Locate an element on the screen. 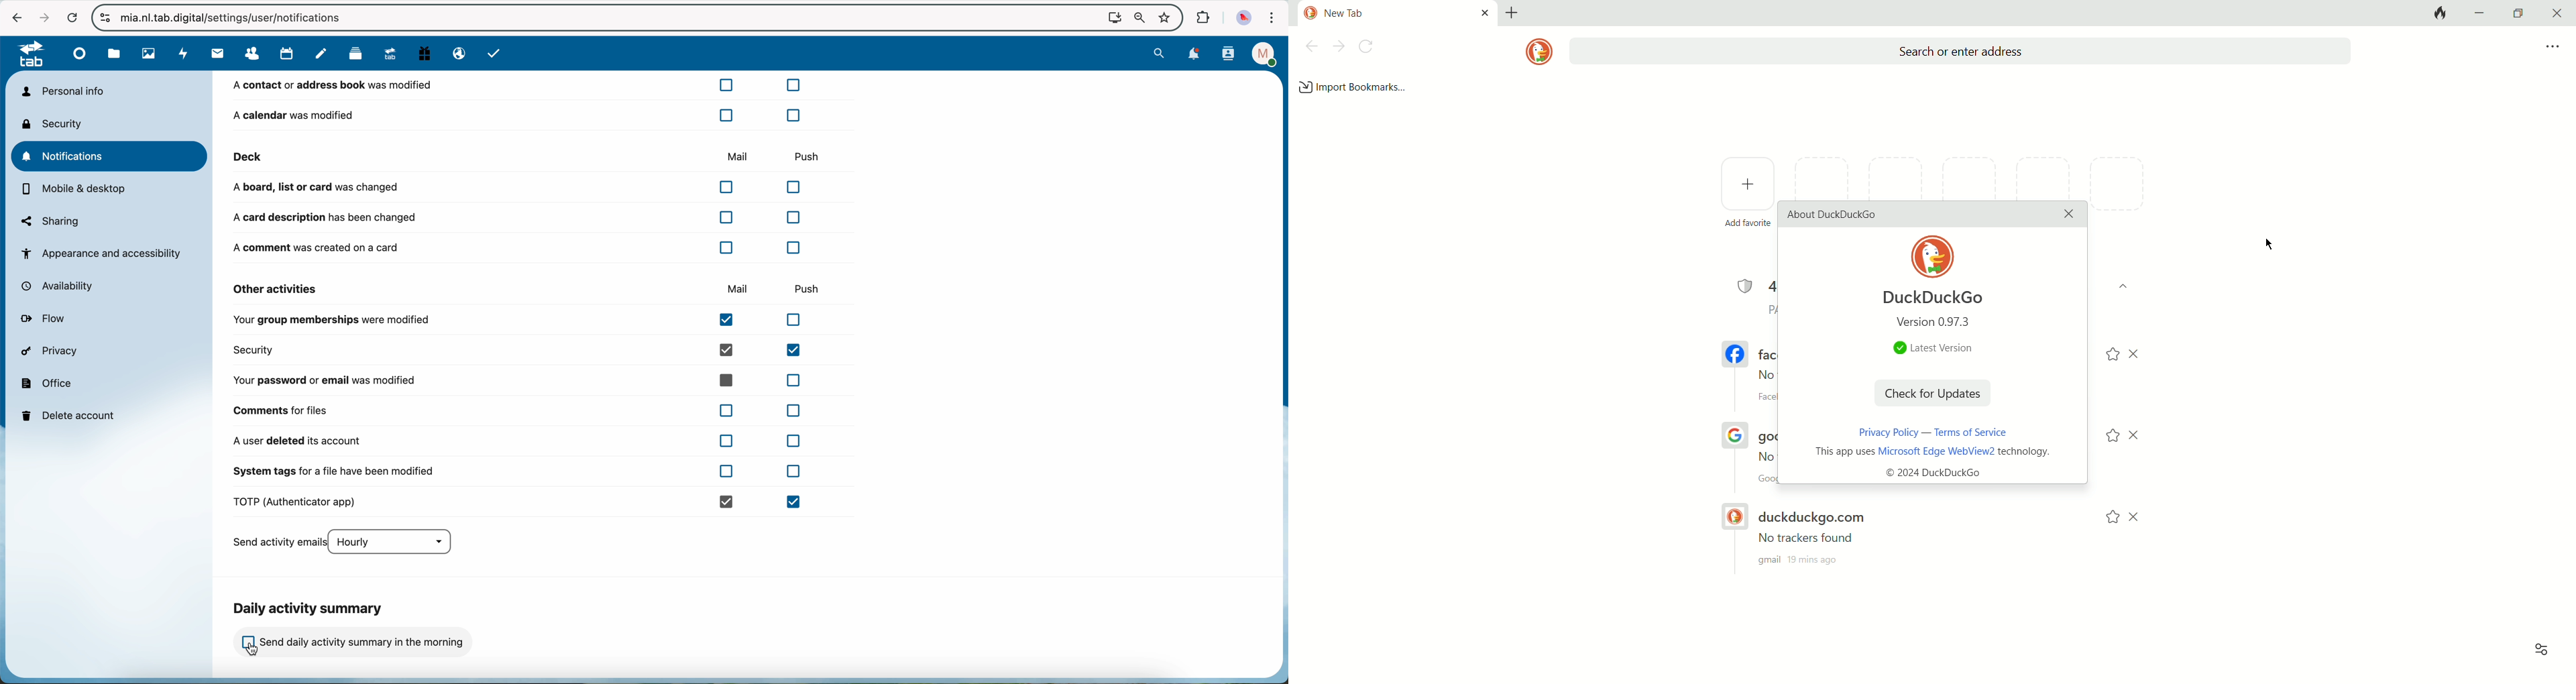 The height and width of the screenshot is (700, 2576). mobile and desktop is located at coordinates (76, 190).